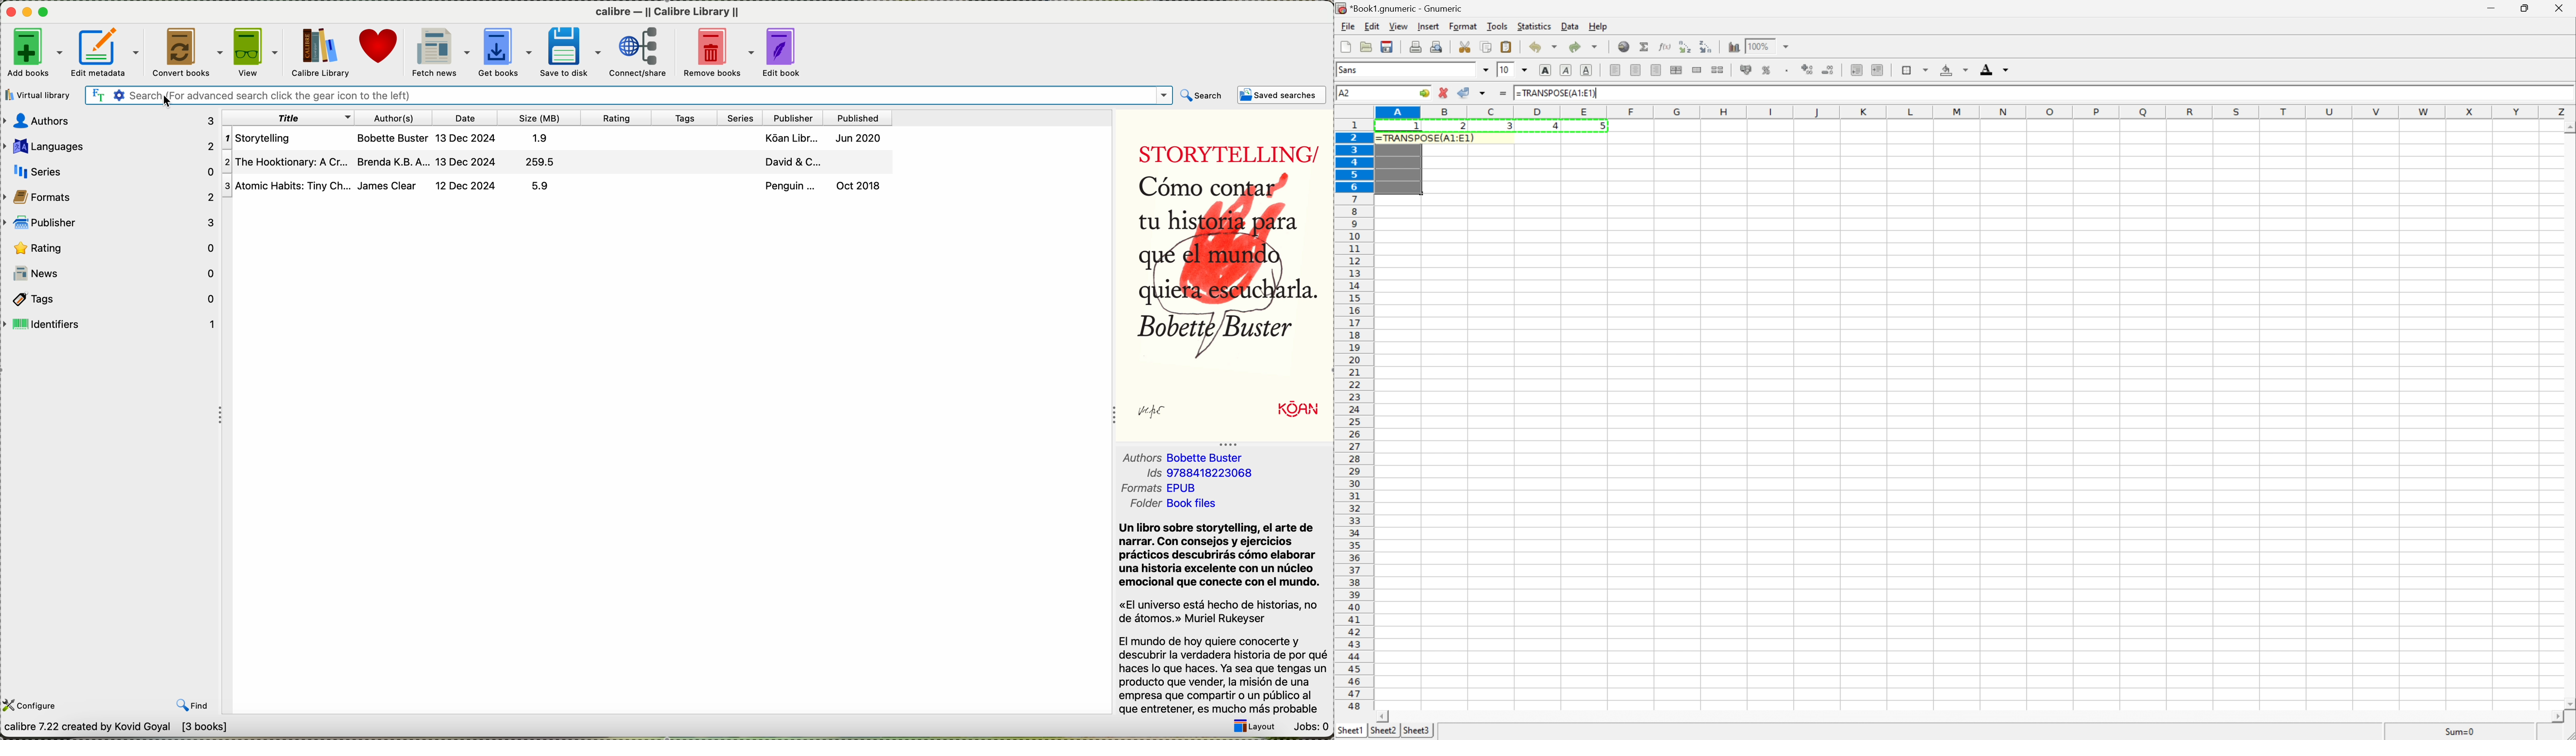 The width and height of the screenshot is (2576, 756). I want to click on split merged ranges of cells, so click(1718, 69).